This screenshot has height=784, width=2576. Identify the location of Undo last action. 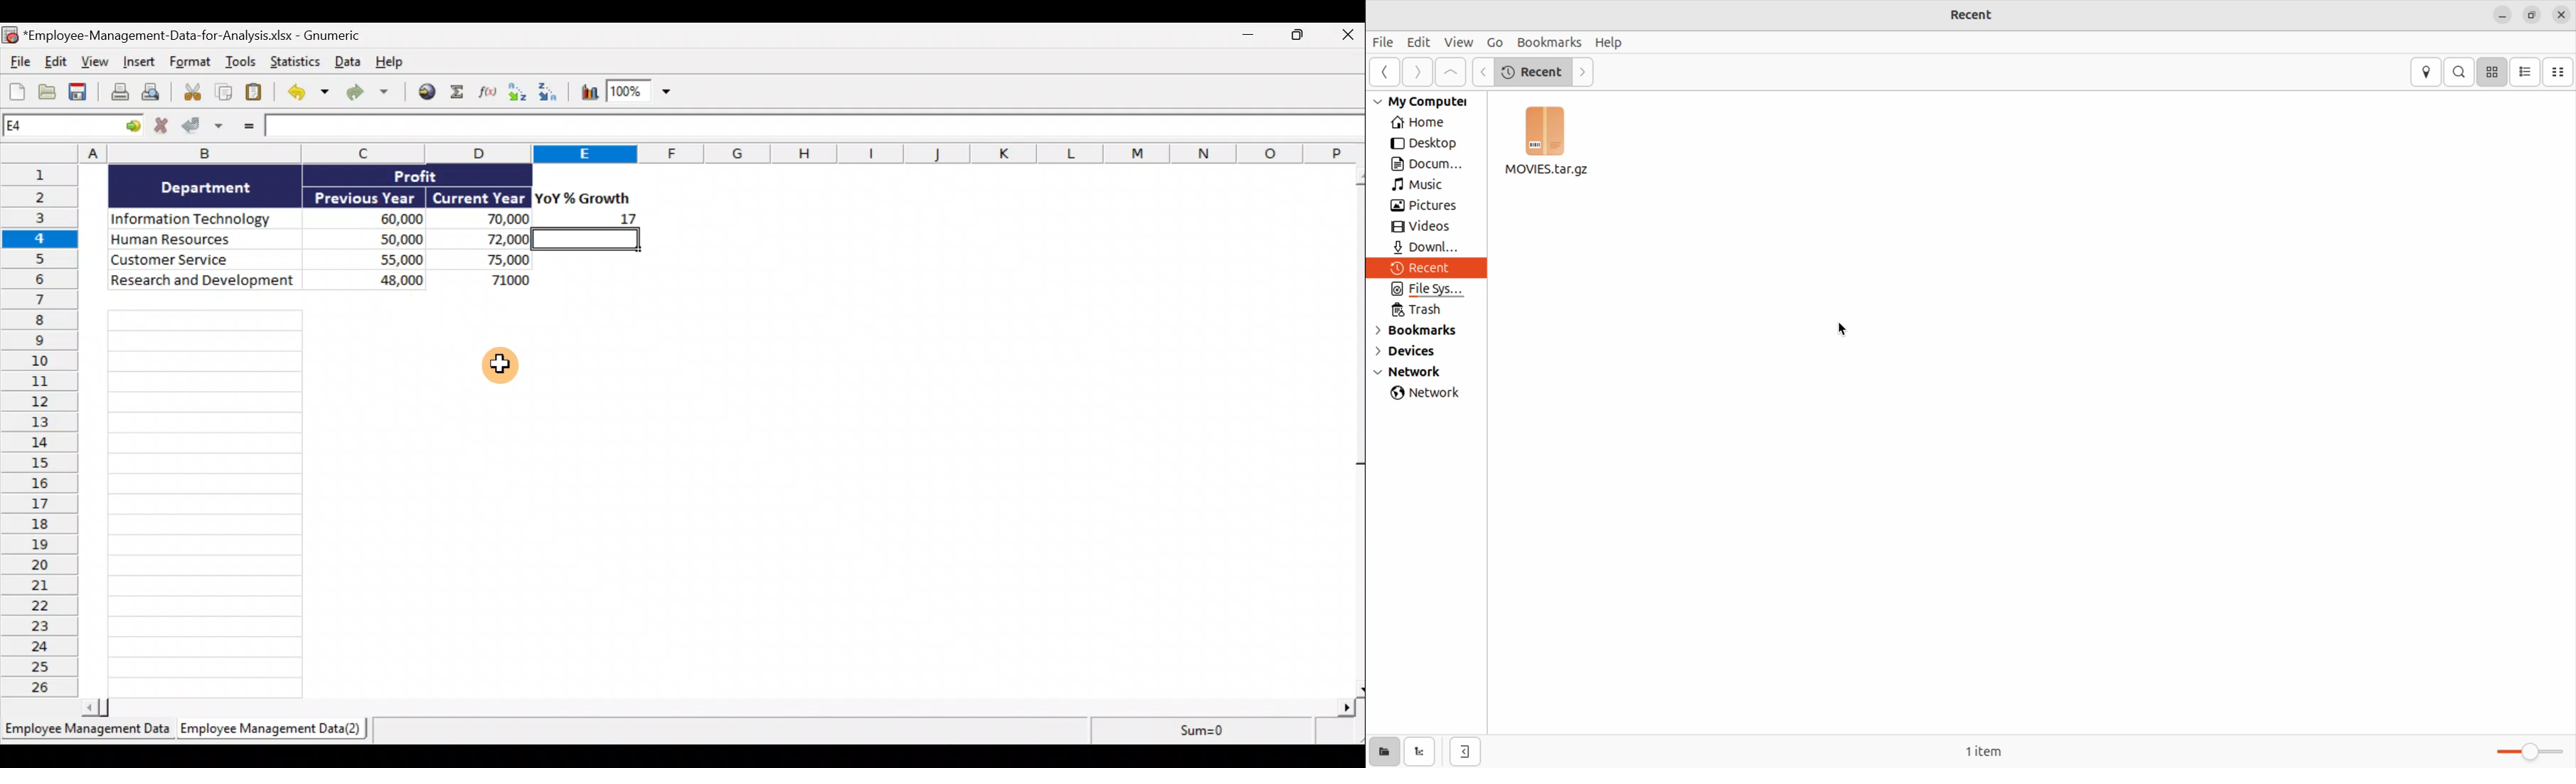
(305, 93).